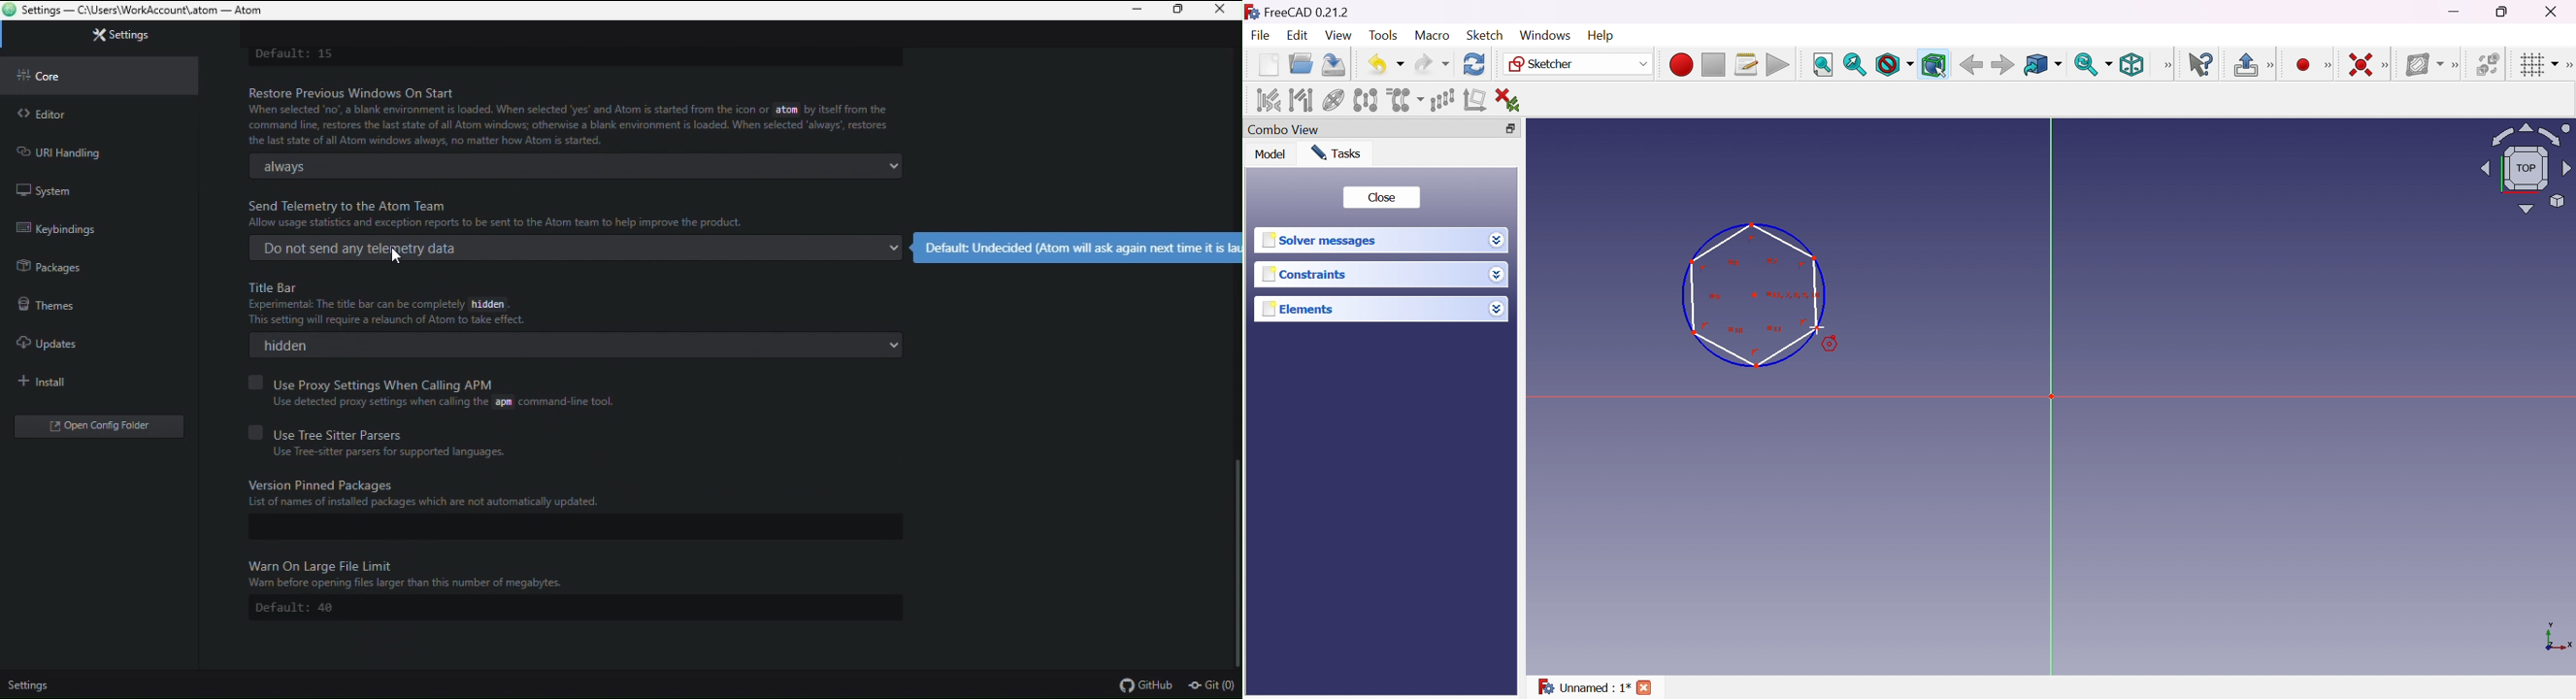 The image size is (2576, 700). I want to click on Save, so click(1334, 65).